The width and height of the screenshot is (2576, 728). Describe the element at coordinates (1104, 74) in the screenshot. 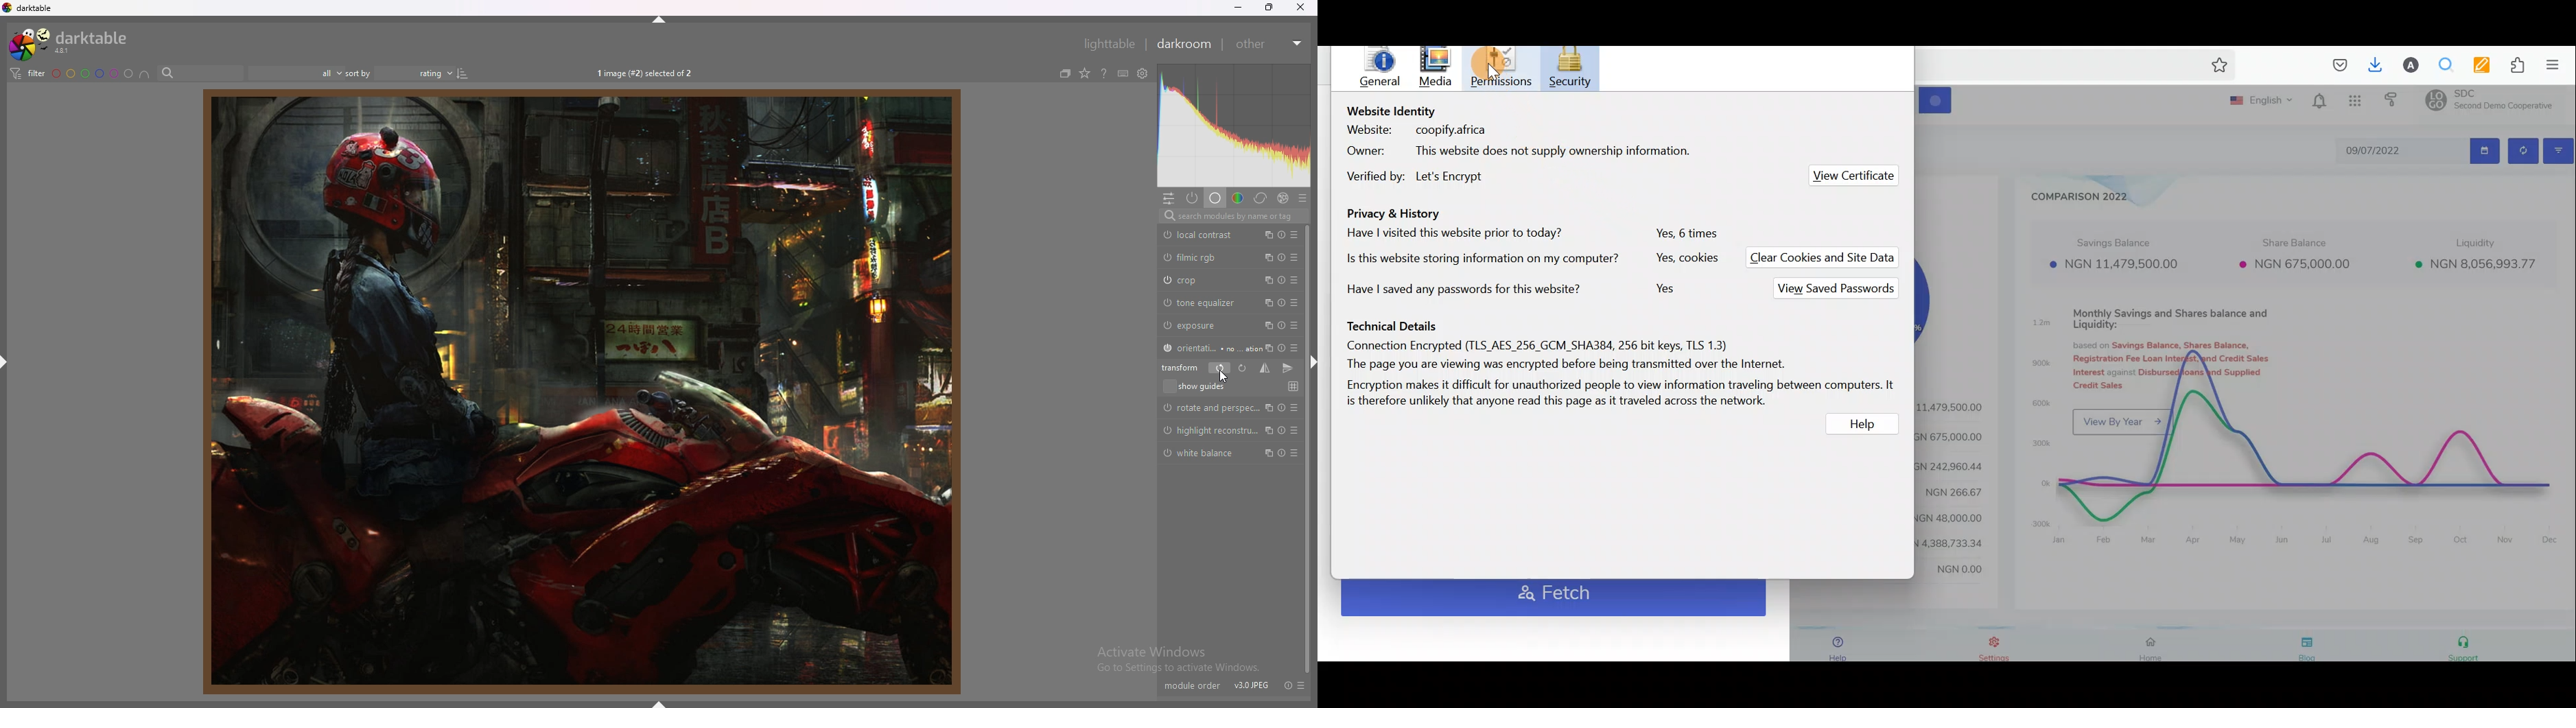

I see `get help` at that location.